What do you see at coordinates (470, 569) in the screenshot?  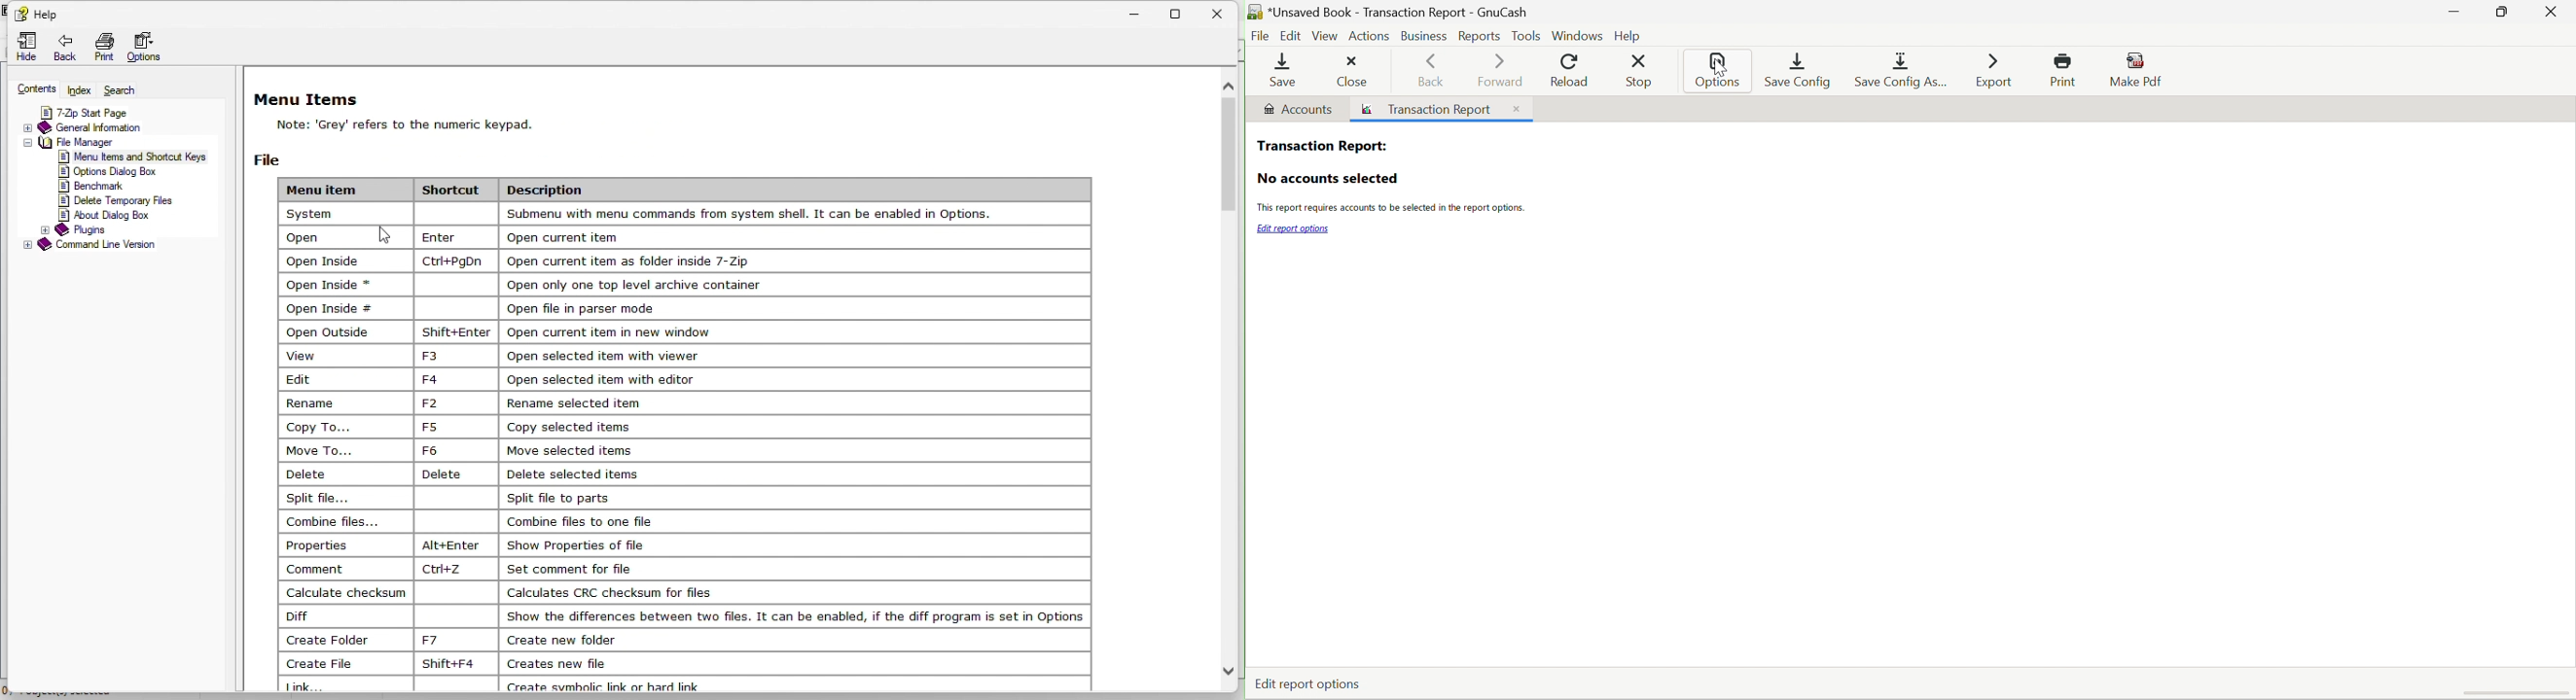 I see `| Comment | Cu+Z | Set comment for file` at bounding box center [470, 569].